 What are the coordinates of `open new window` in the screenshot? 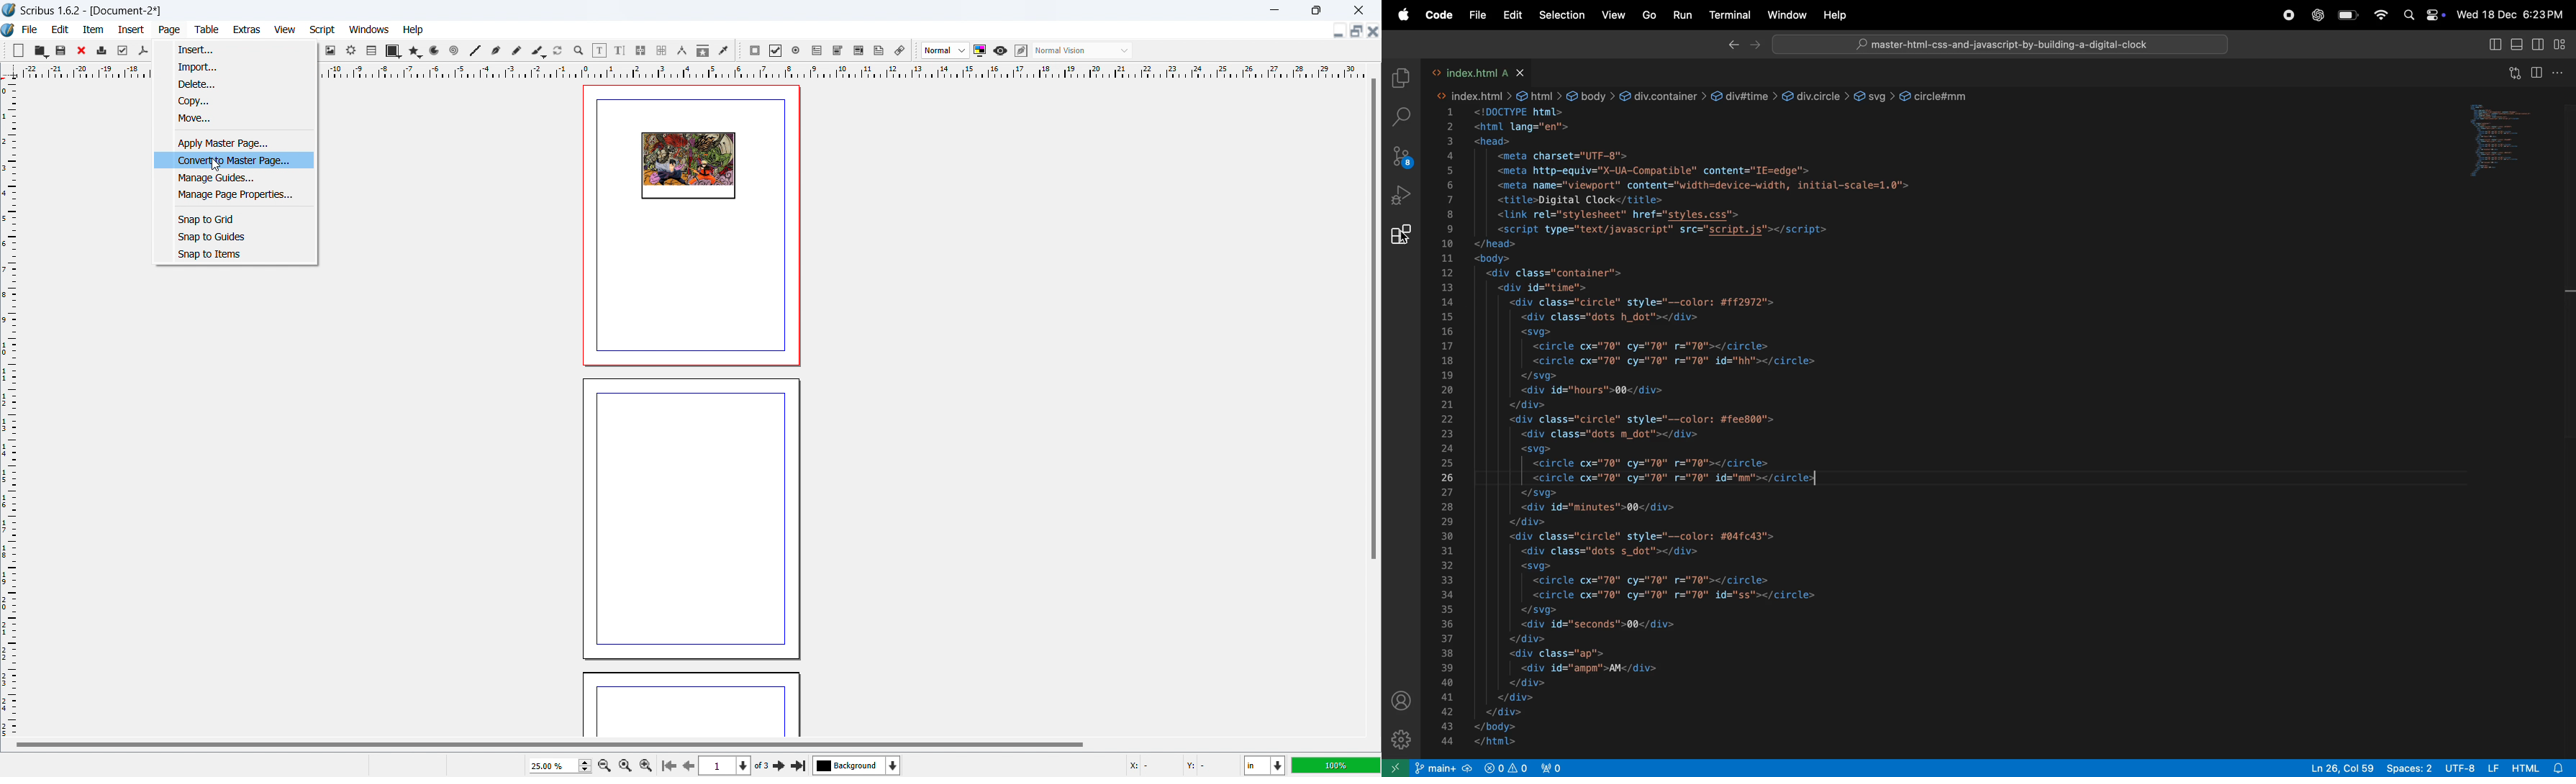 It's located at (1397, 767).